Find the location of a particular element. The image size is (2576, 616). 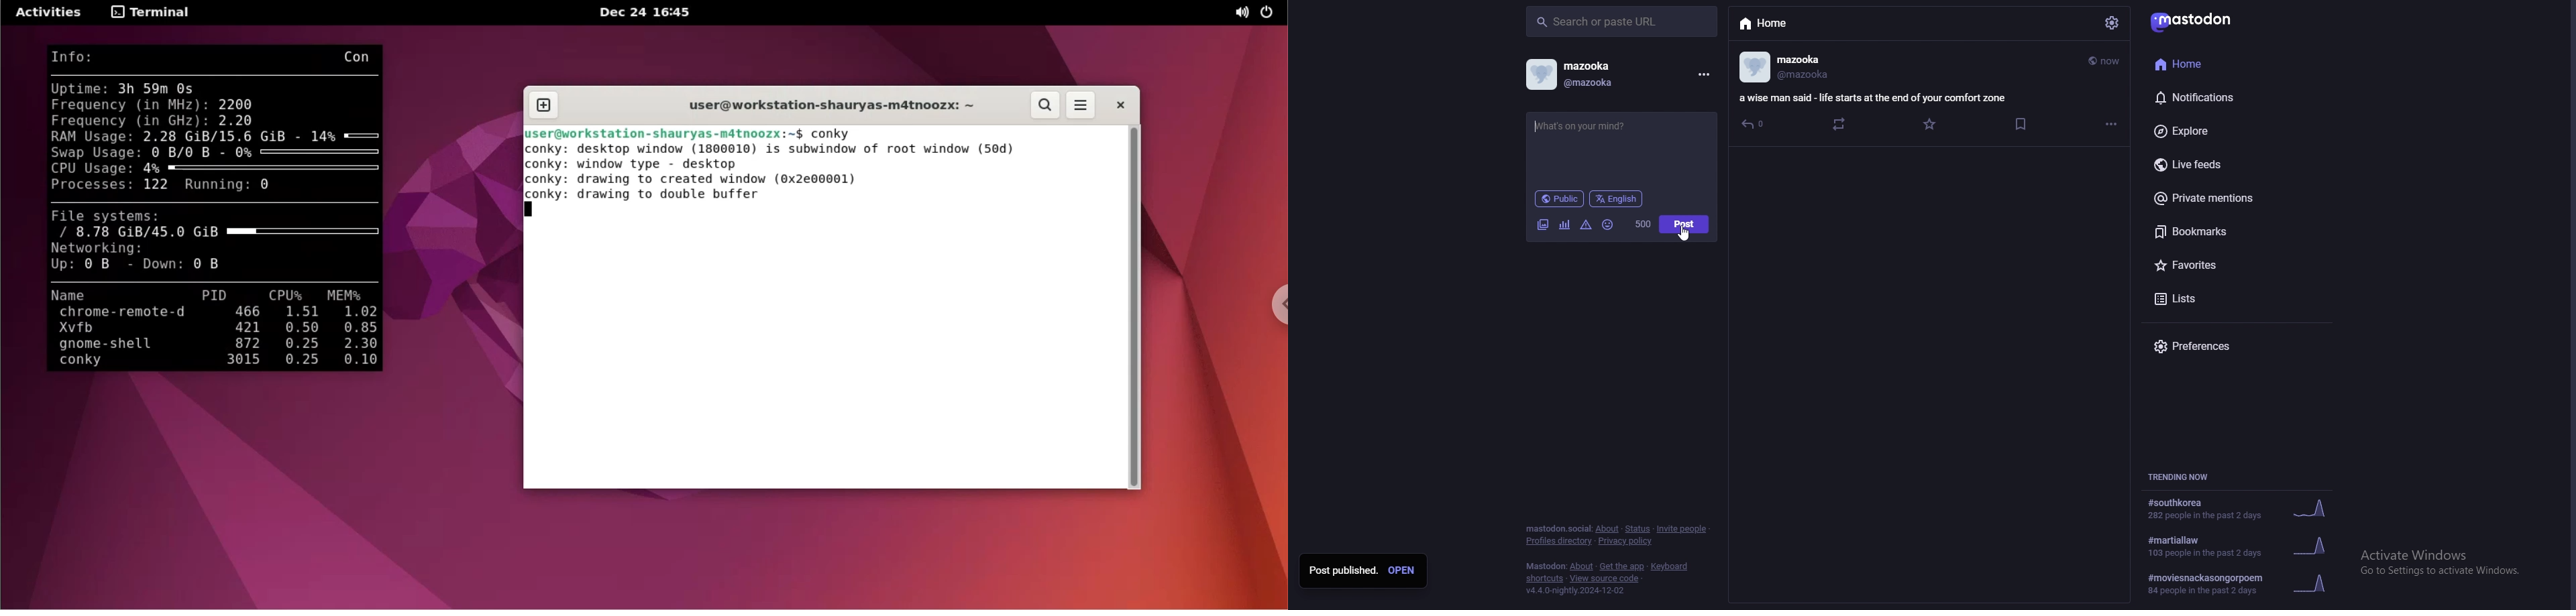

post is located at coordinates (1684, 225).